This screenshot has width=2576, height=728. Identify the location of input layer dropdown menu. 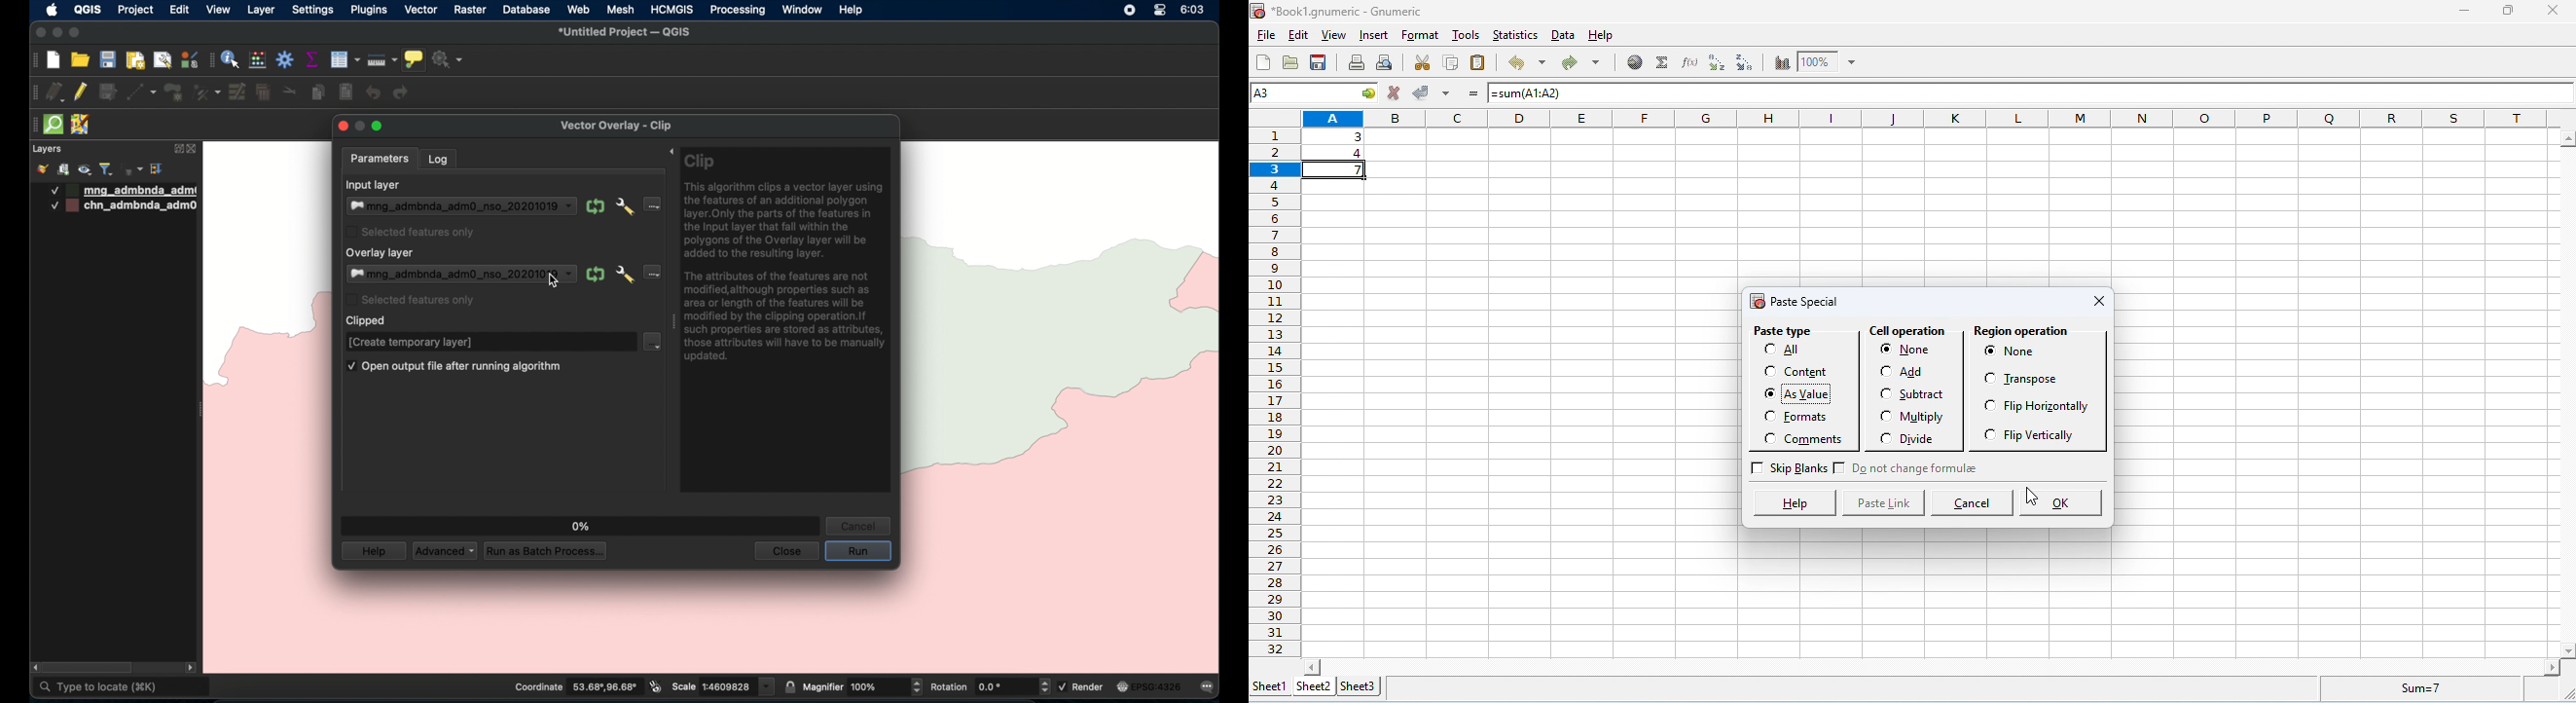
(653, 204).